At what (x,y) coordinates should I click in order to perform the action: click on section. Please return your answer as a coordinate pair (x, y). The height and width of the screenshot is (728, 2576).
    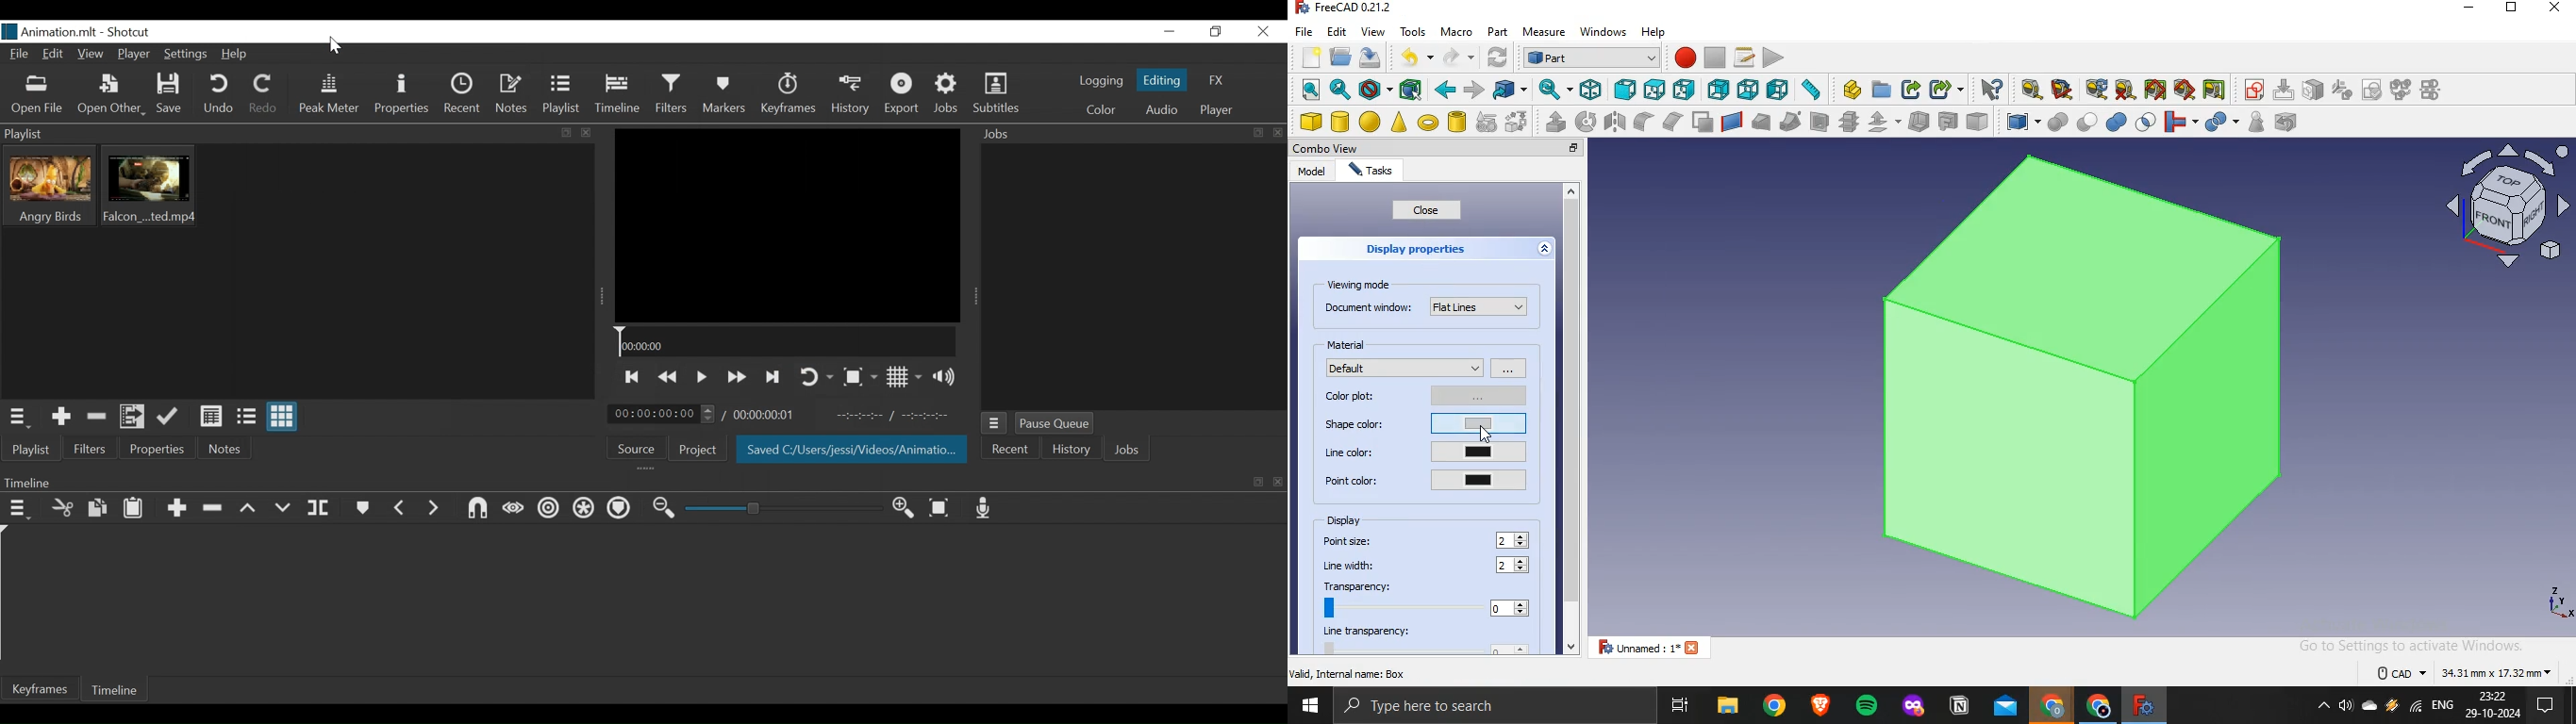
    Looking at the image, I should click on (1819, 122).